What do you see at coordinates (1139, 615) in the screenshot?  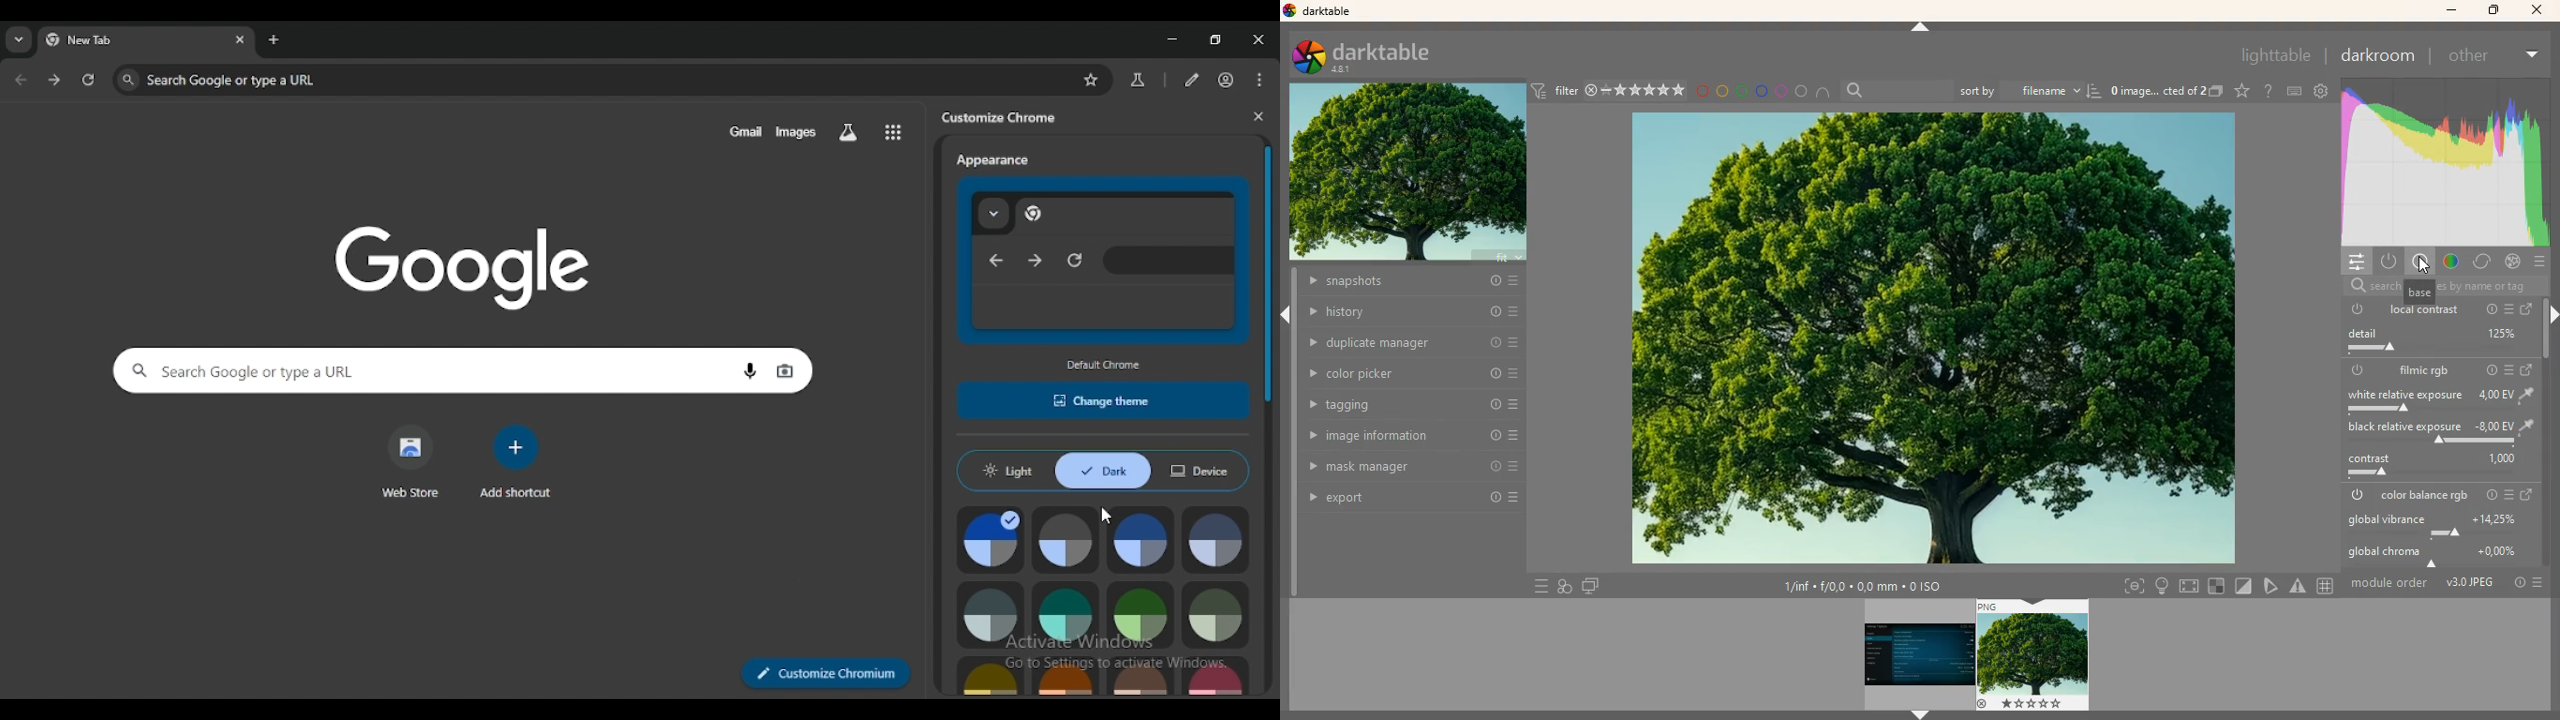 I see `green` at bounding box center [1139, 615].